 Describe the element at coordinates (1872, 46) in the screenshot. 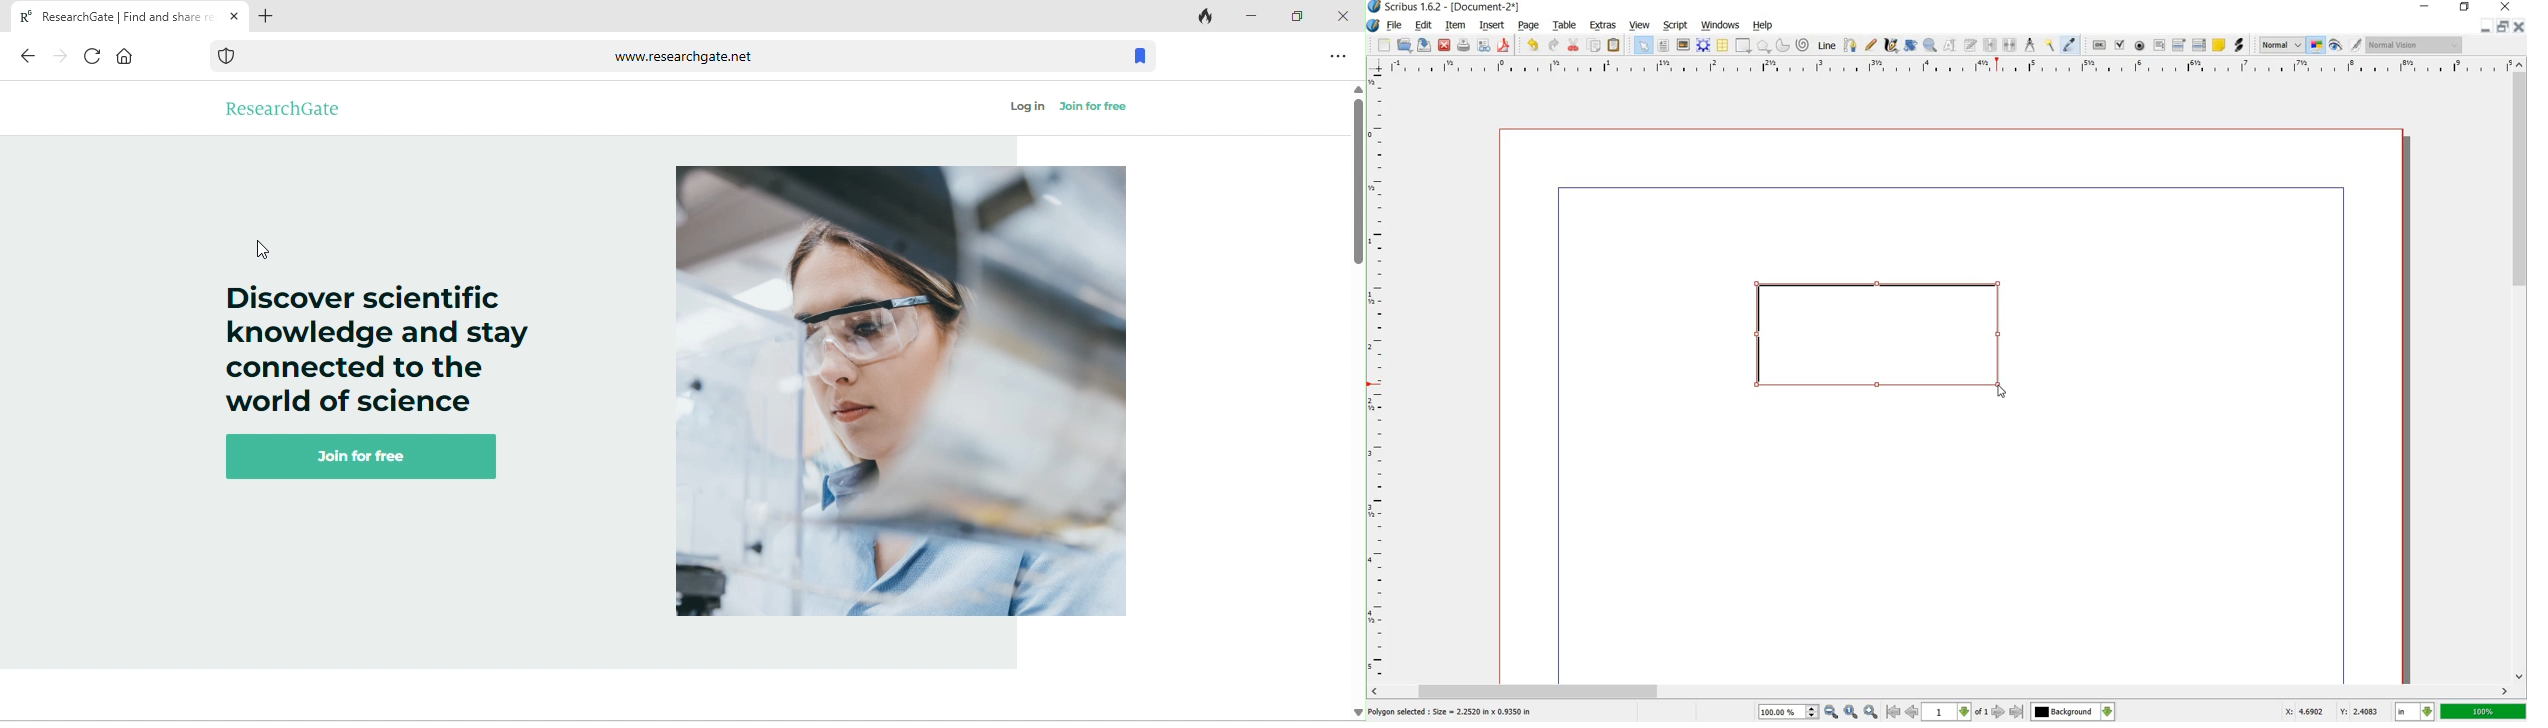

I see `FREEHAND LINE` at that location.